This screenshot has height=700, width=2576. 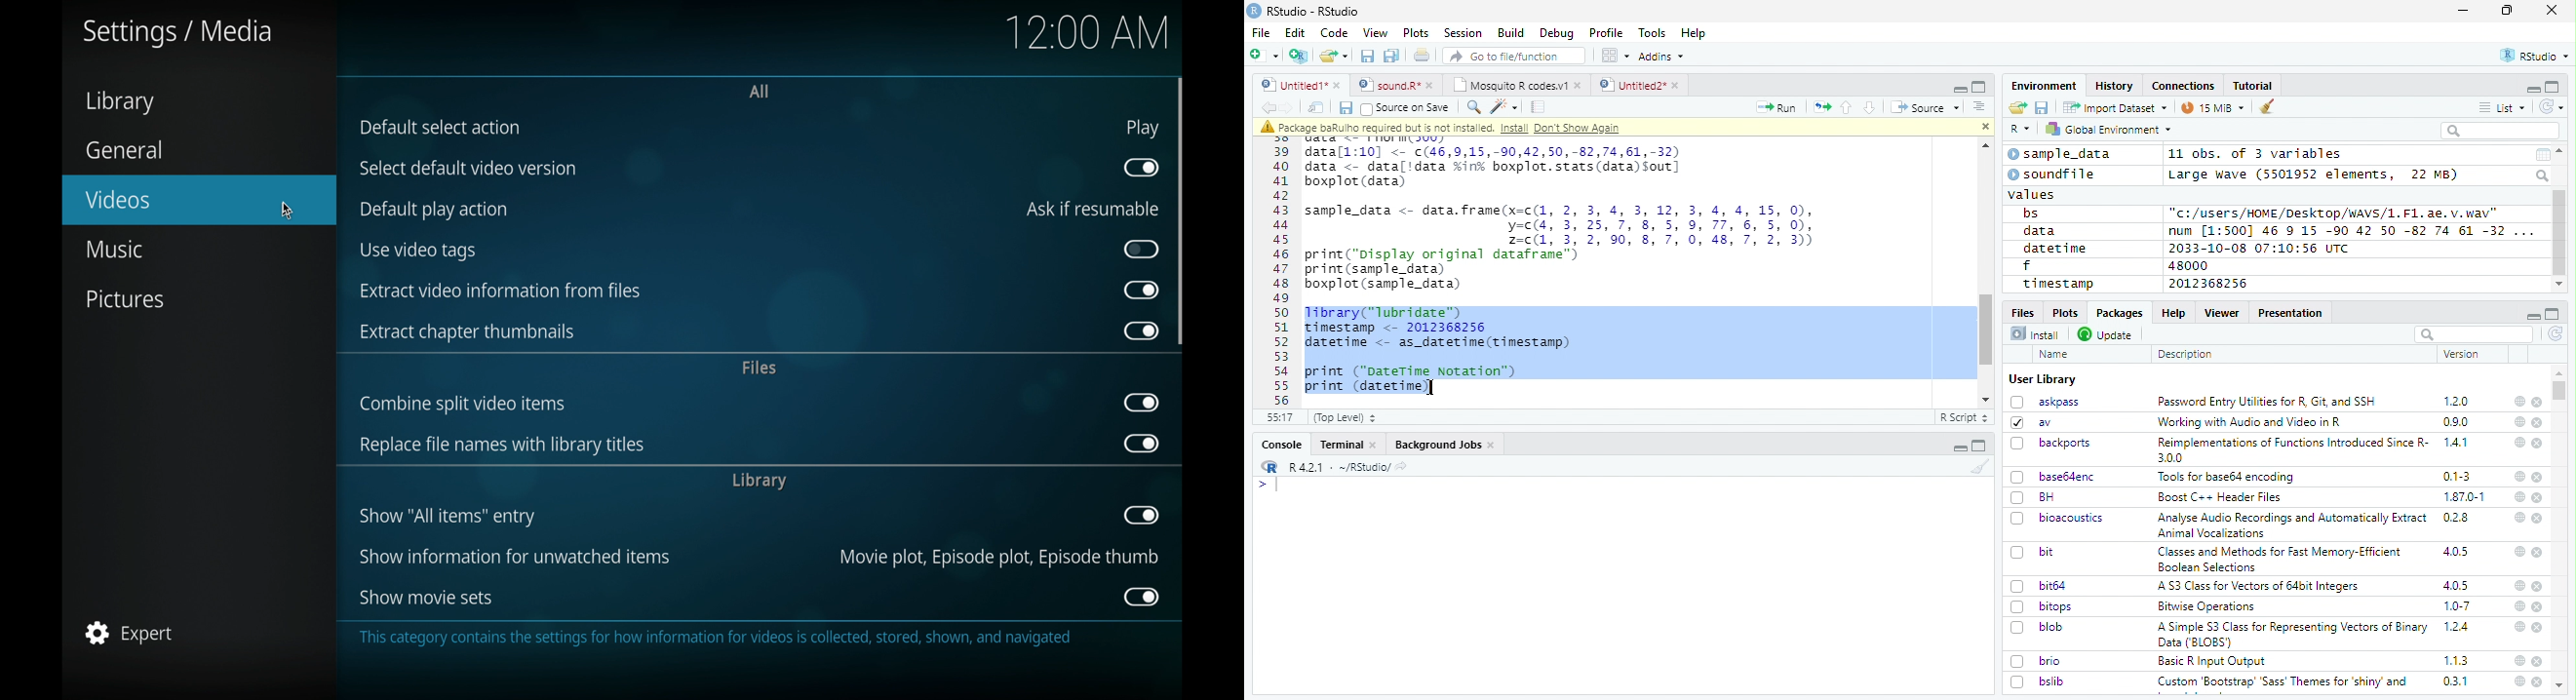 I want to click on settings/media, so click(x=176, y=32).